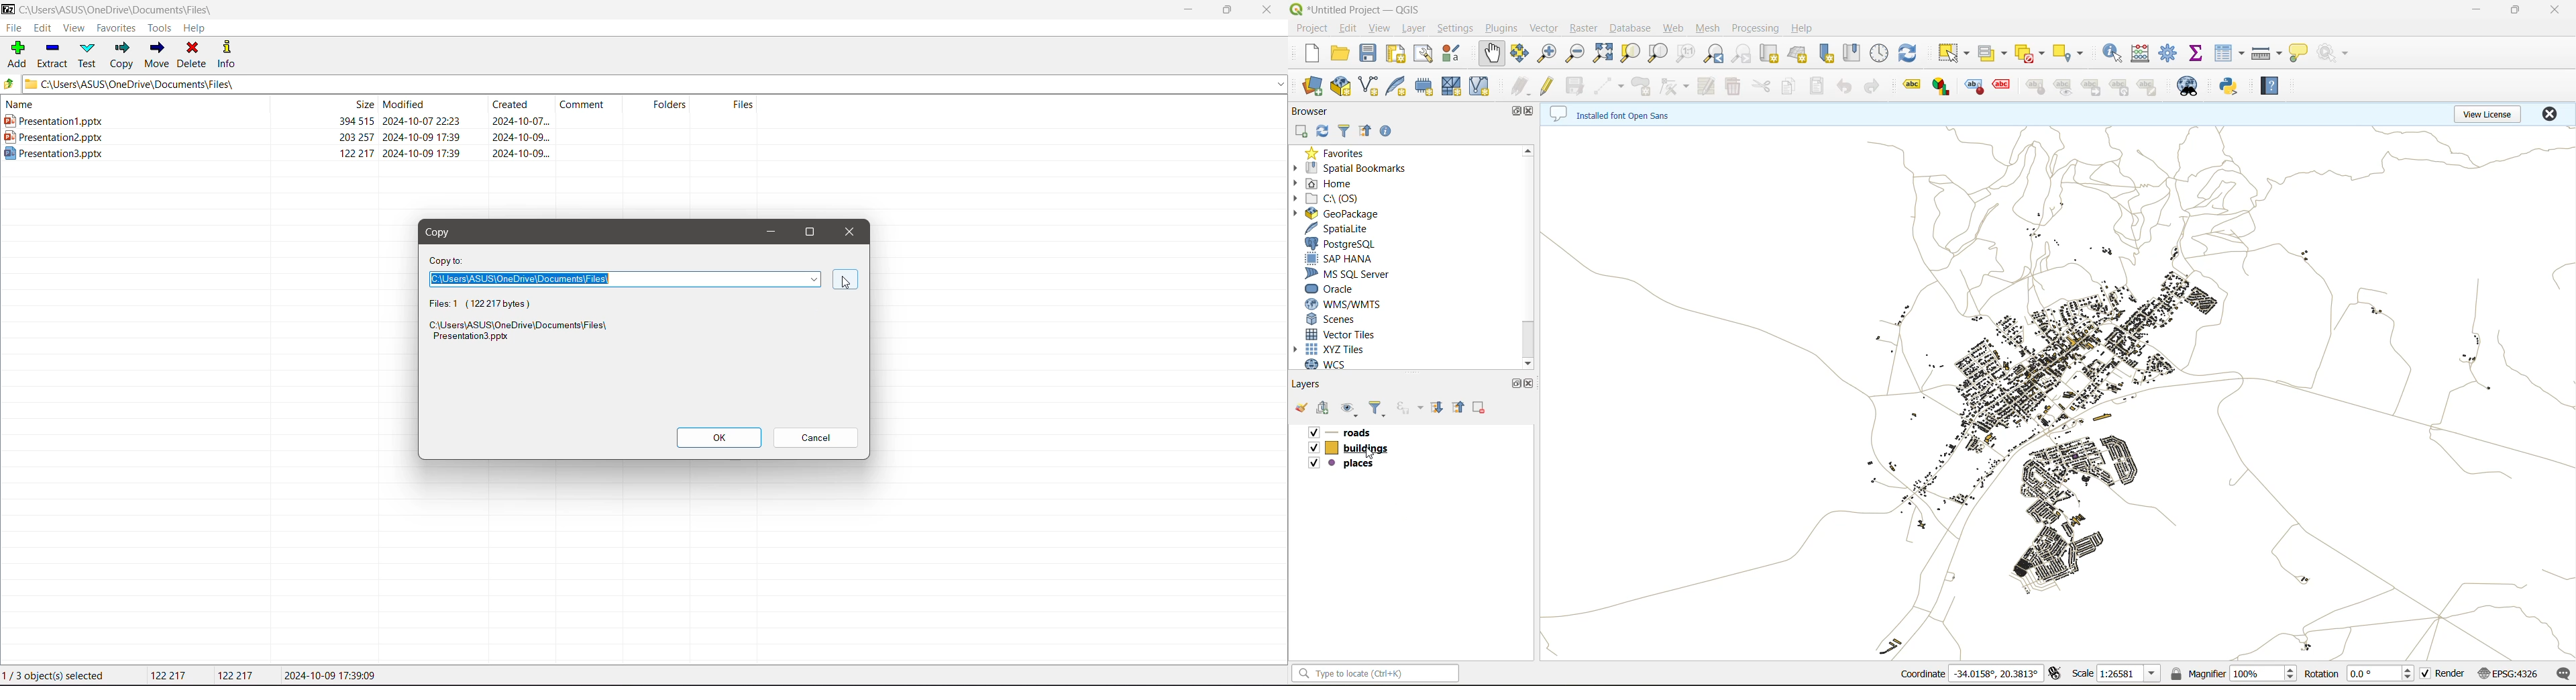 Image resolution: width=2576 pixels, height=700 pixels. I want to click on collapse all, so click(1458, 408).